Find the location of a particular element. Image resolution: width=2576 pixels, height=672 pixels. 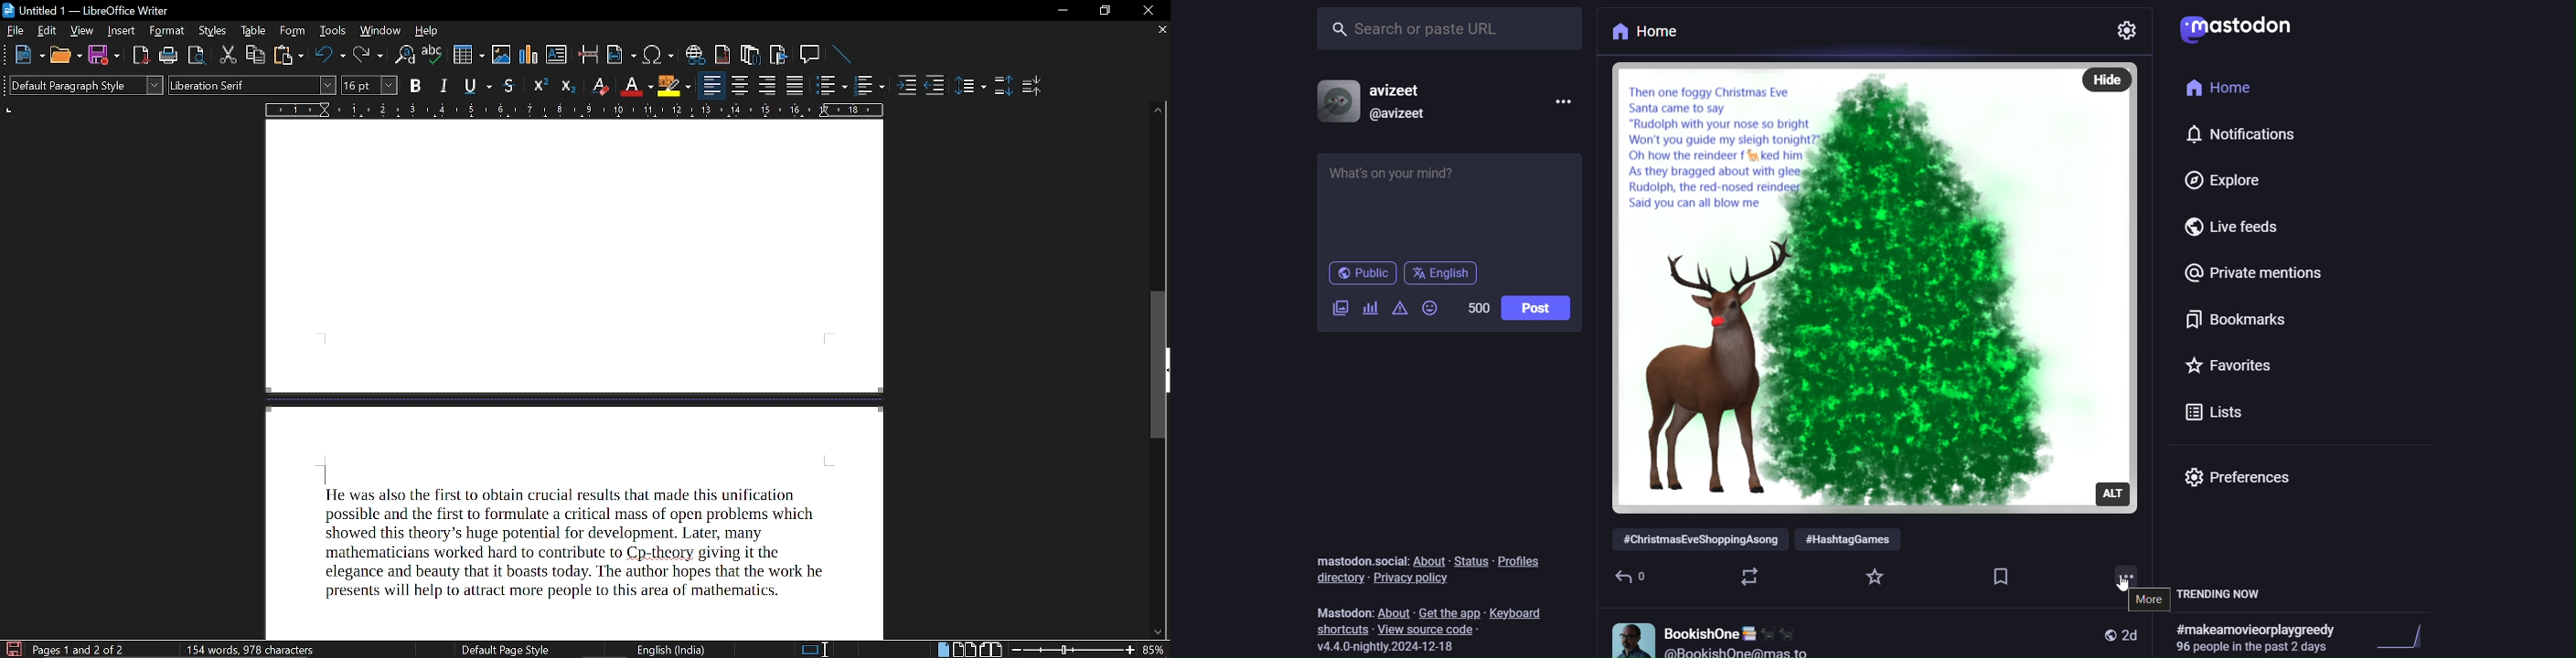

restore down is located at coordinates (1103, 10).